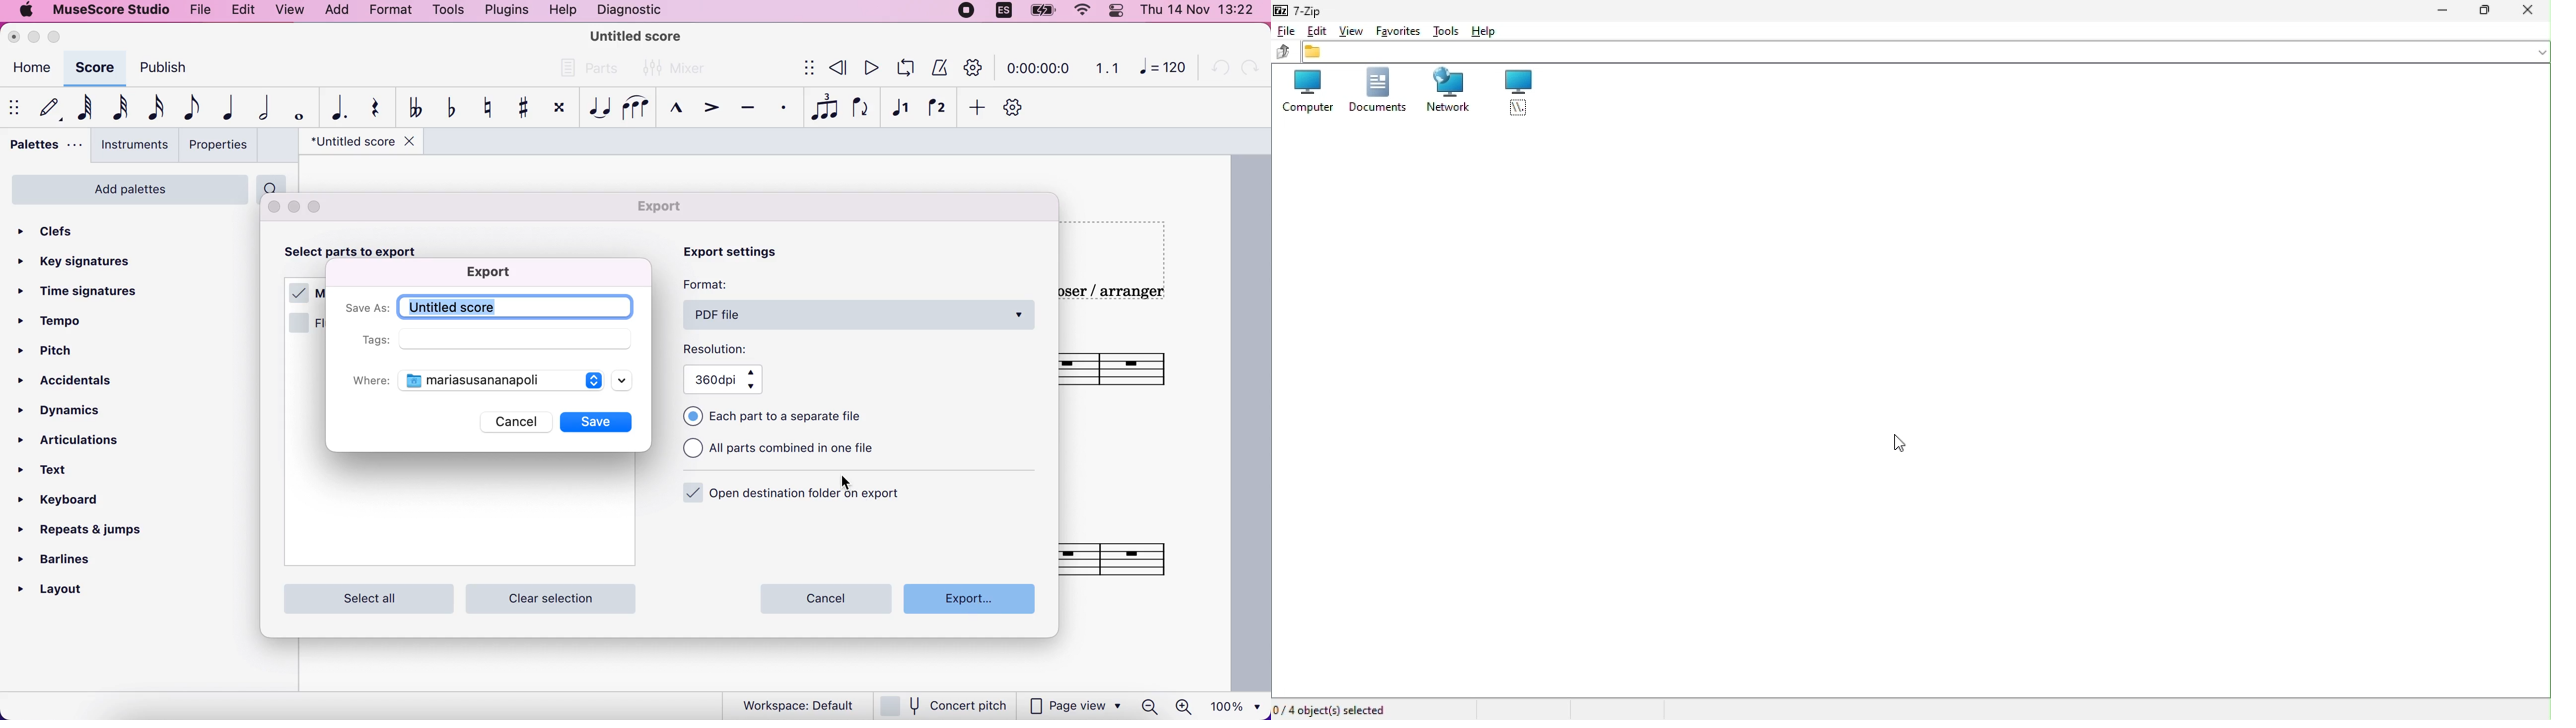 The height and width of the screenshot is (728, 2576). Describe the element at coordinates (792, 705) in the screenshot. I see `workspace default` at that location.